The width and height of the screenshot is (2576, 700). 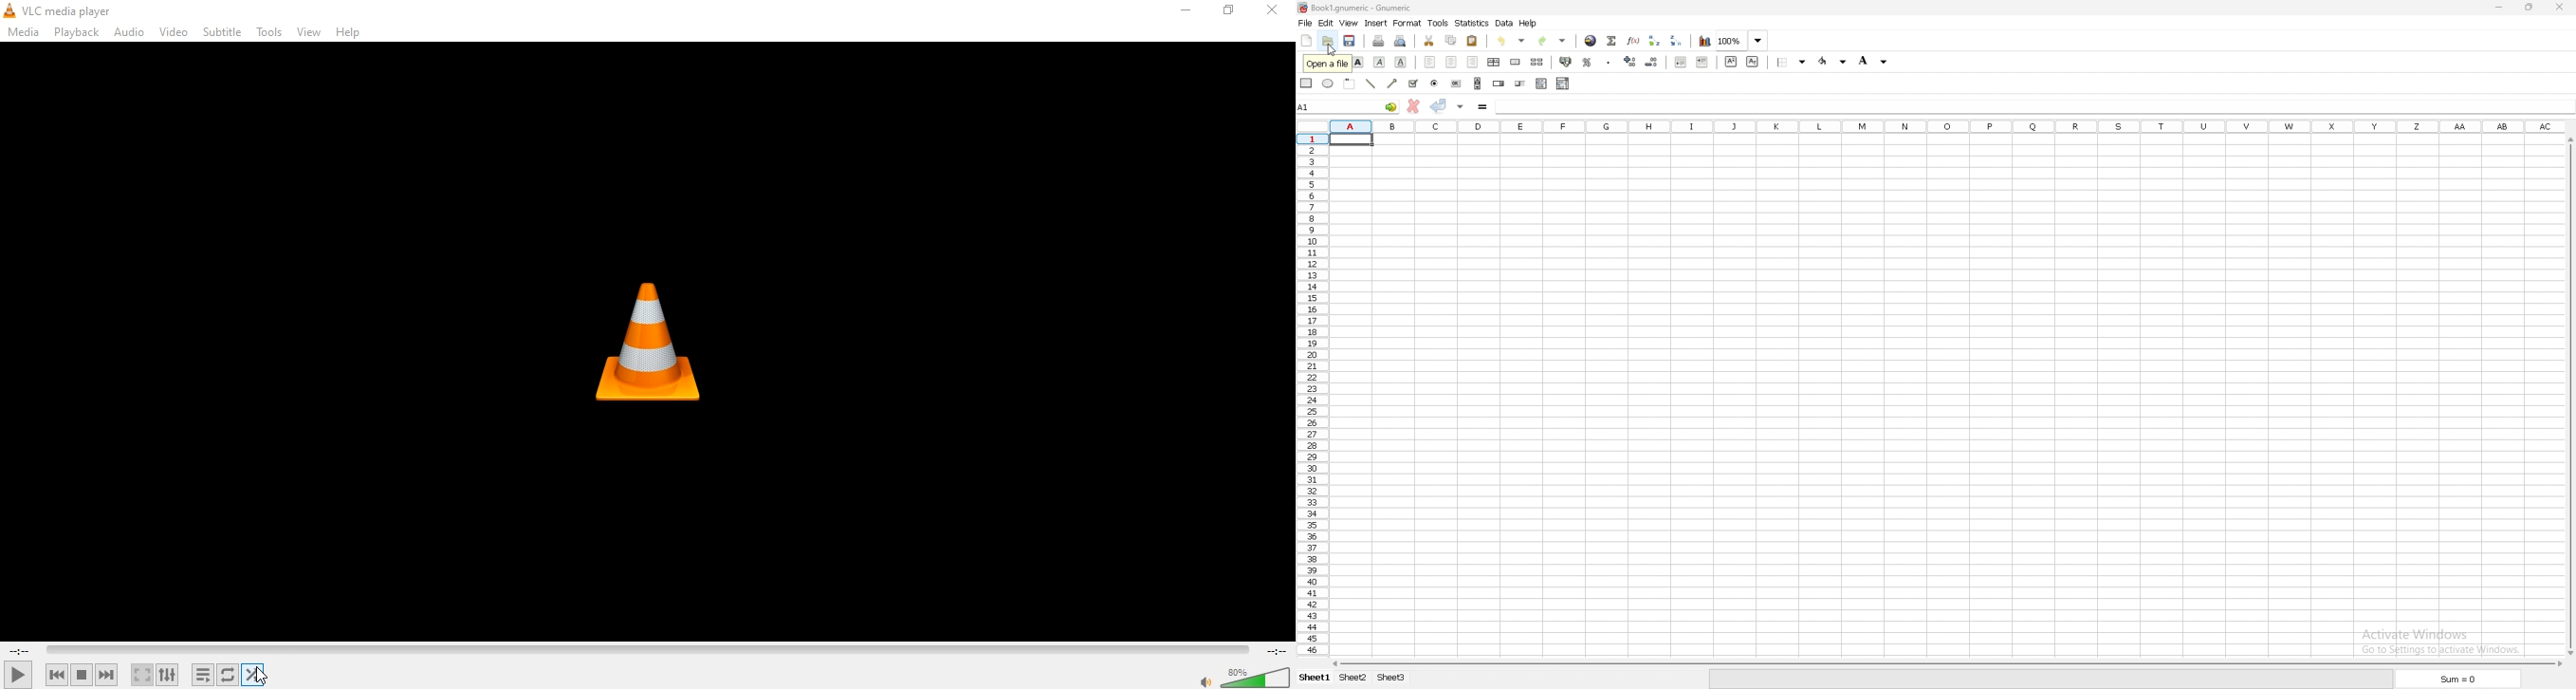 I want to click on timeline viewer, so click(x=648, y=651).